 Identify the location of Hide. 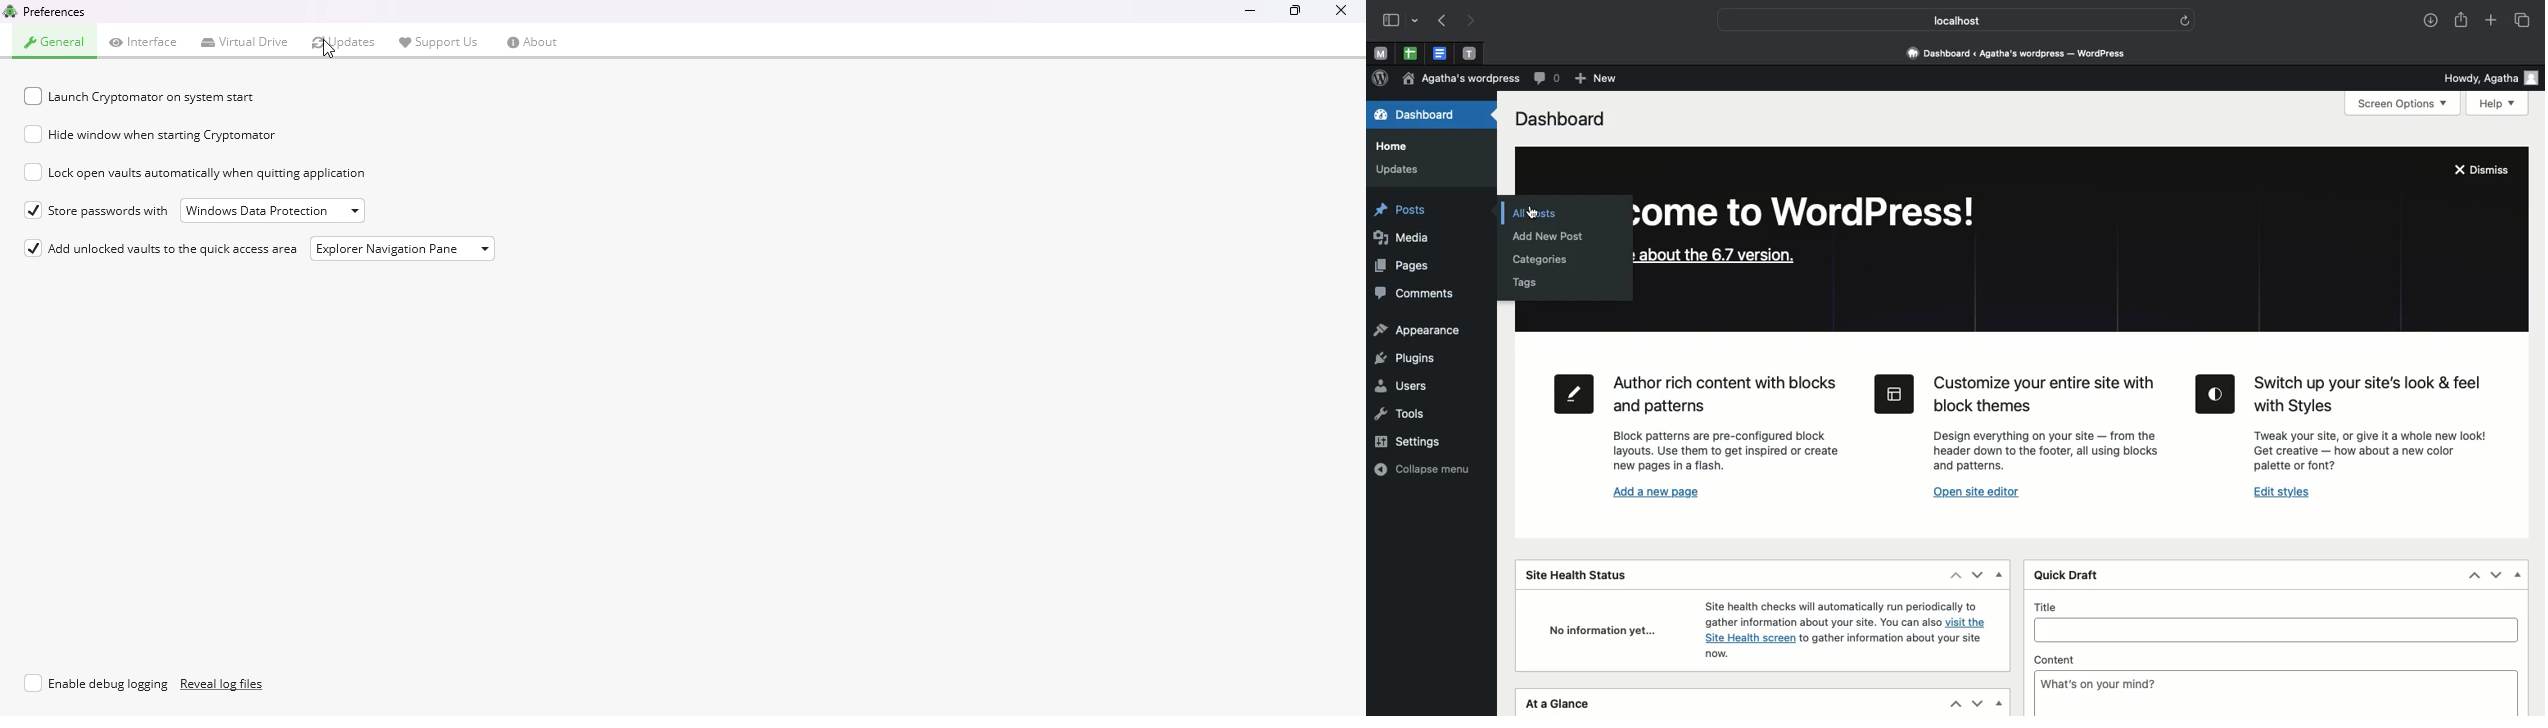
(2519, 574).